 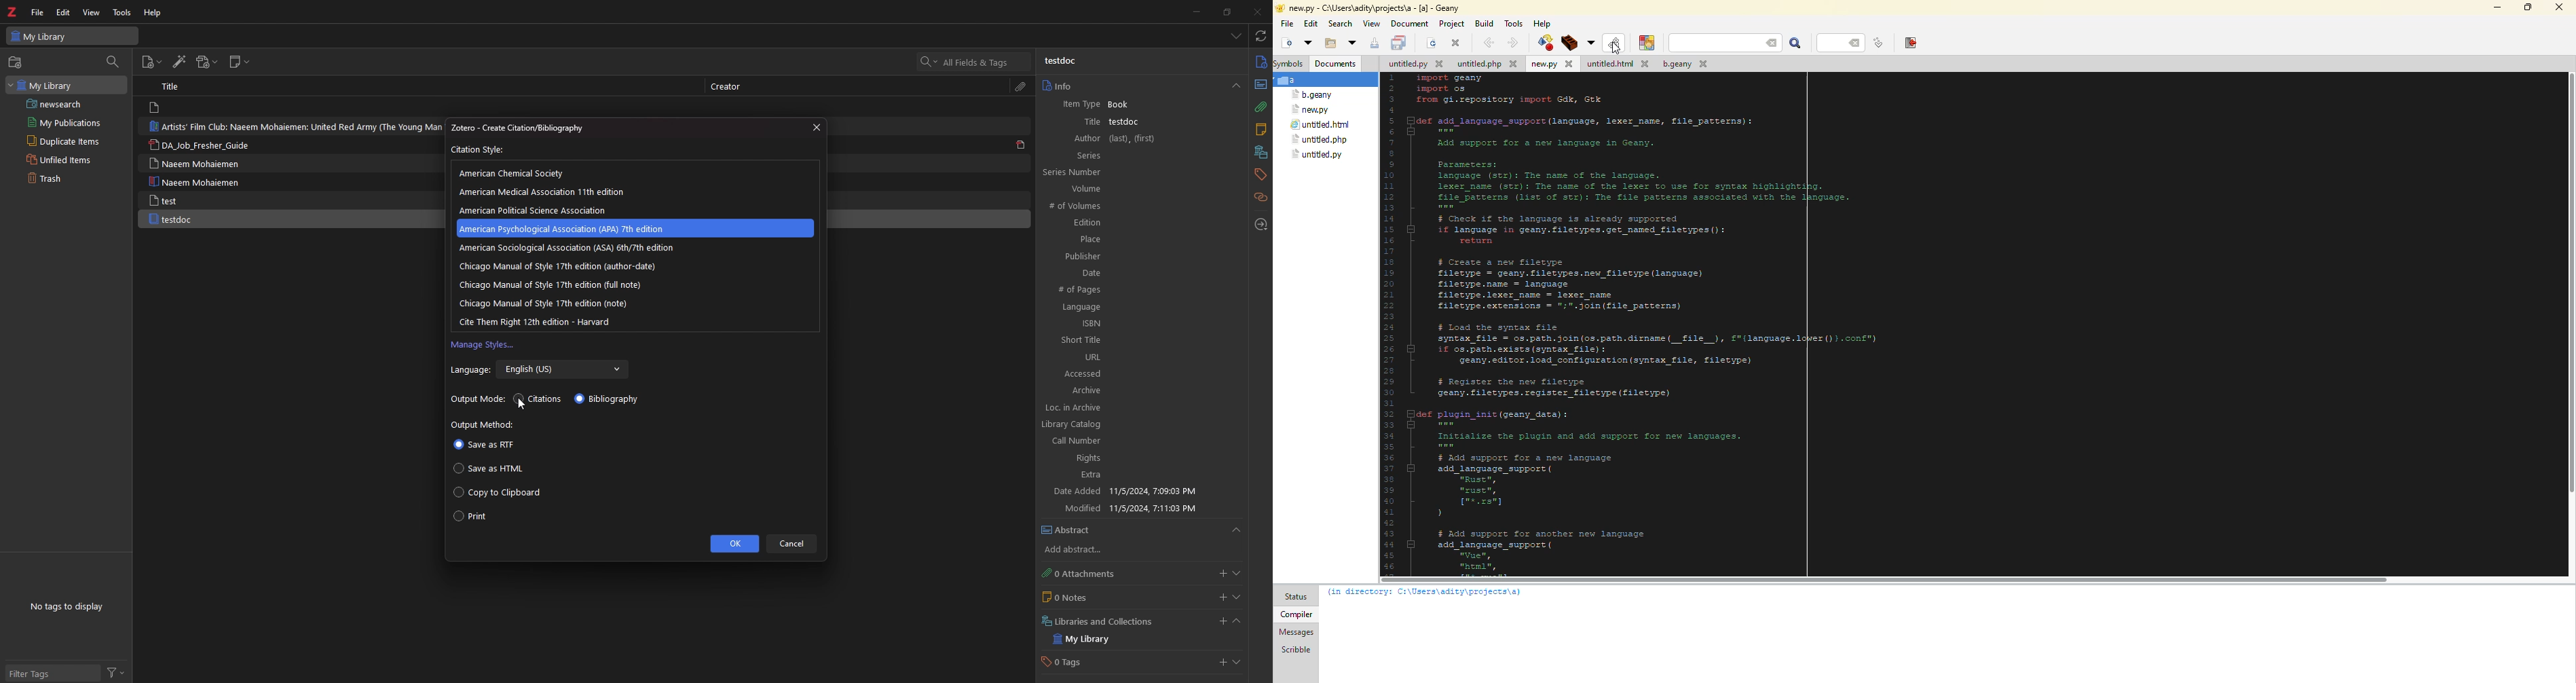 What do you see at coordinates (1260, 84) in the screenshot?
I see `abstract` at bounding box center [1260, 84].